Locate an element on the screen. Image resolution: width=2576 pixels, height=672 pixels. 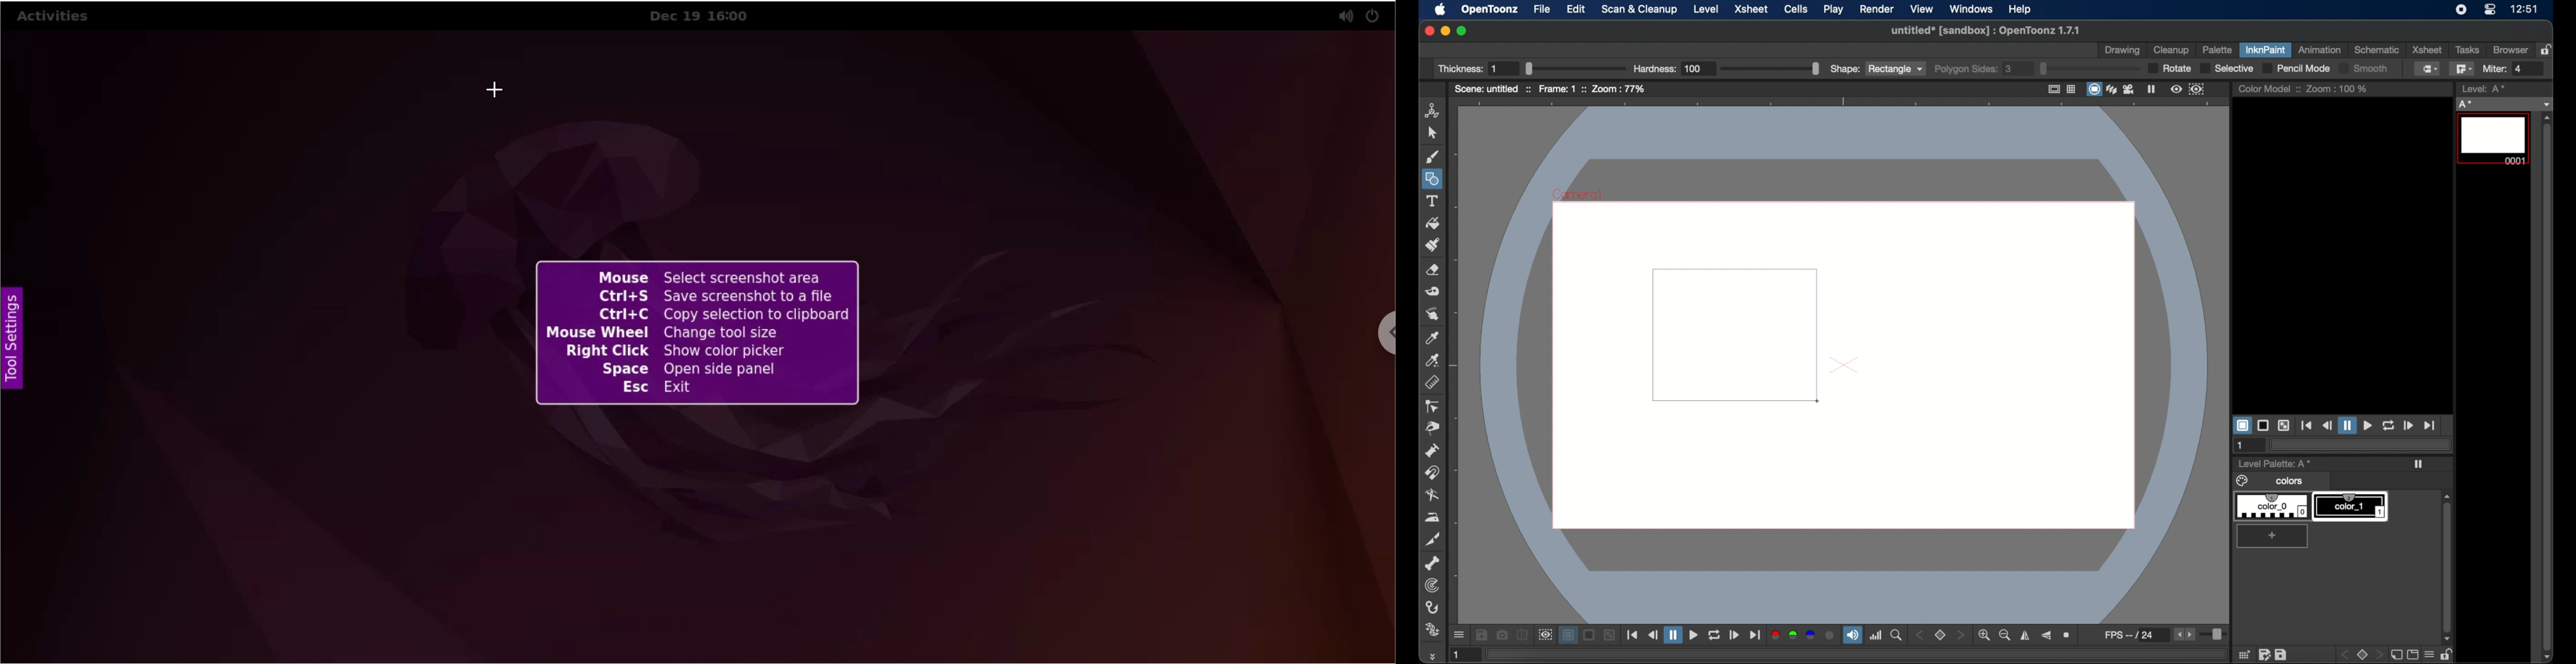
more is located at coordinates (1431, 656).